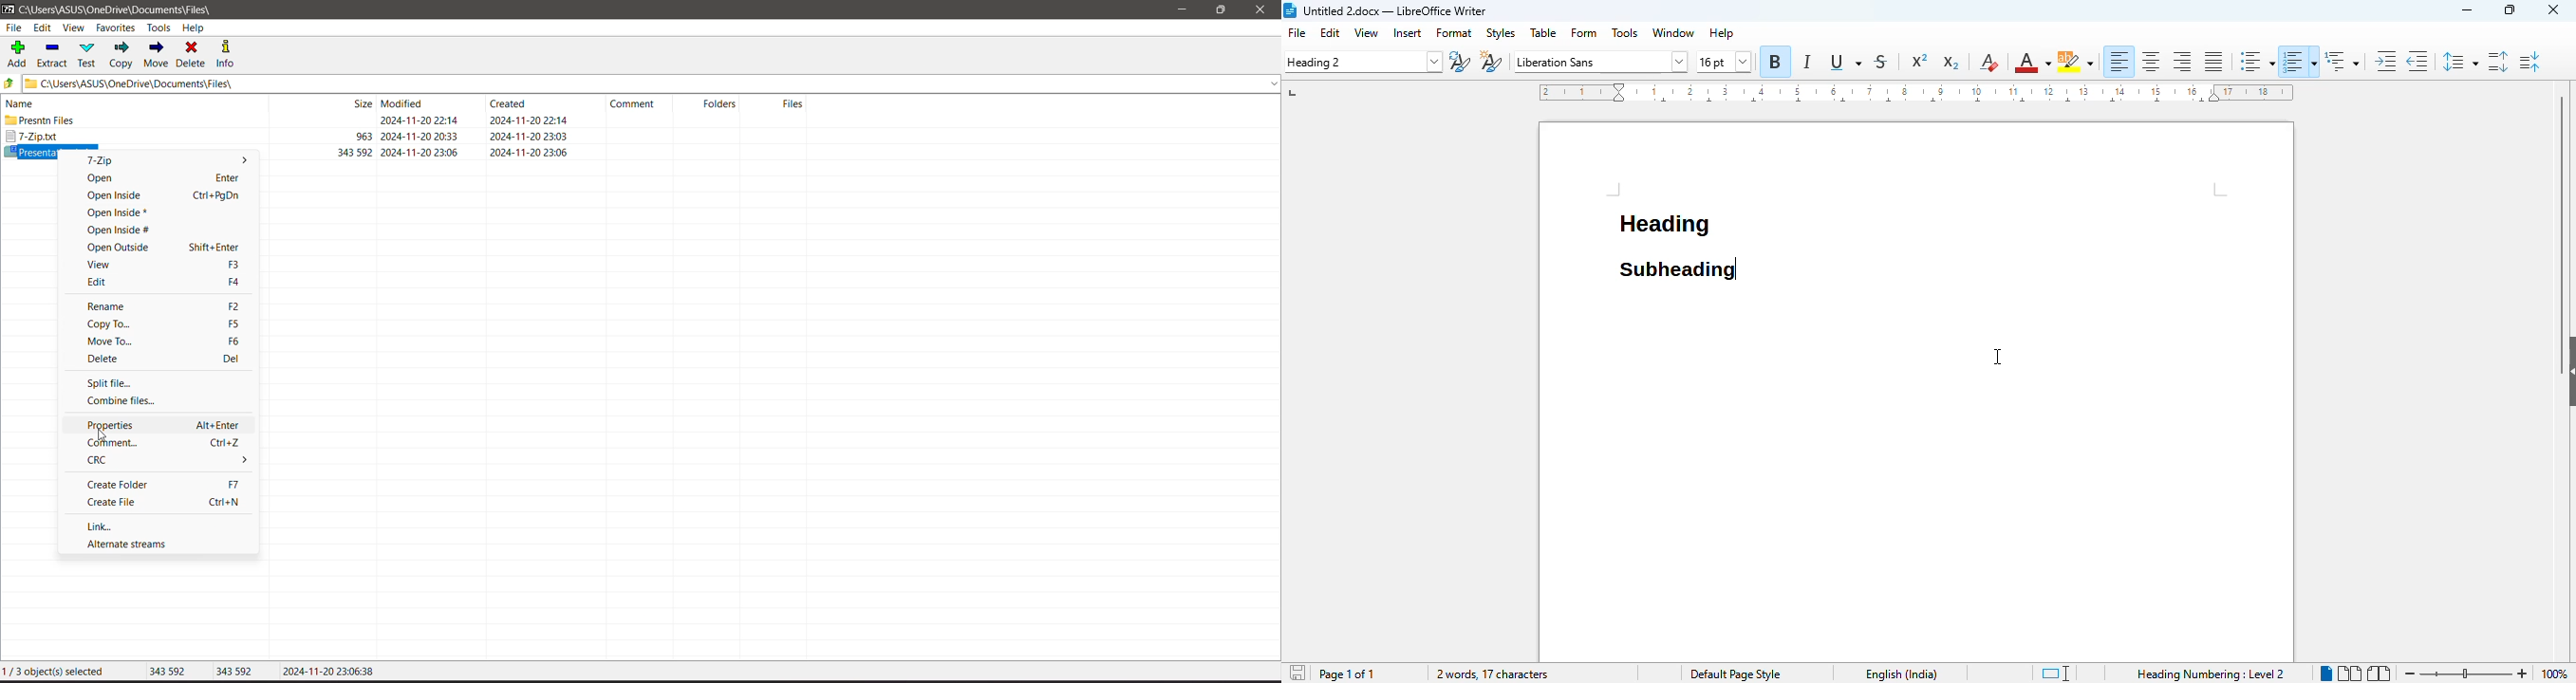  Describe the element at coordinates (2055, 674) in the screenshot. I see `standard selection` at that location.